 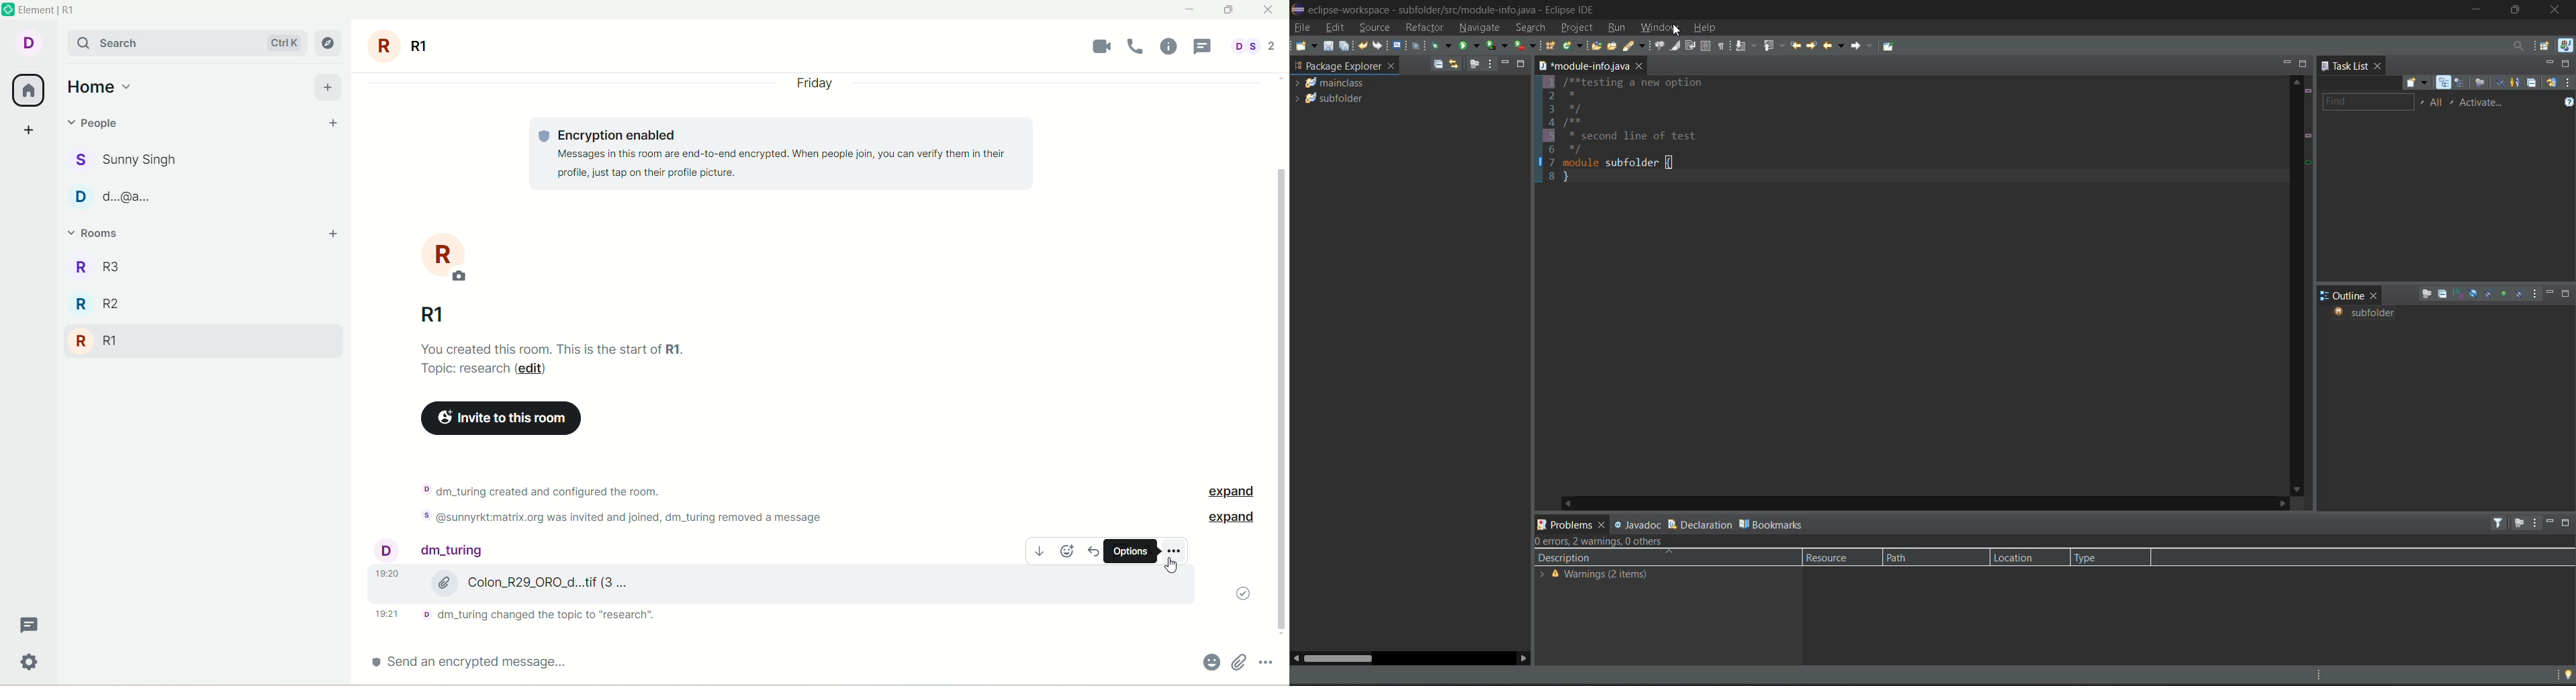 What do you see at coordinates (642, 502) in the screenshot?
I see `text` at bounding box center [642, 502].